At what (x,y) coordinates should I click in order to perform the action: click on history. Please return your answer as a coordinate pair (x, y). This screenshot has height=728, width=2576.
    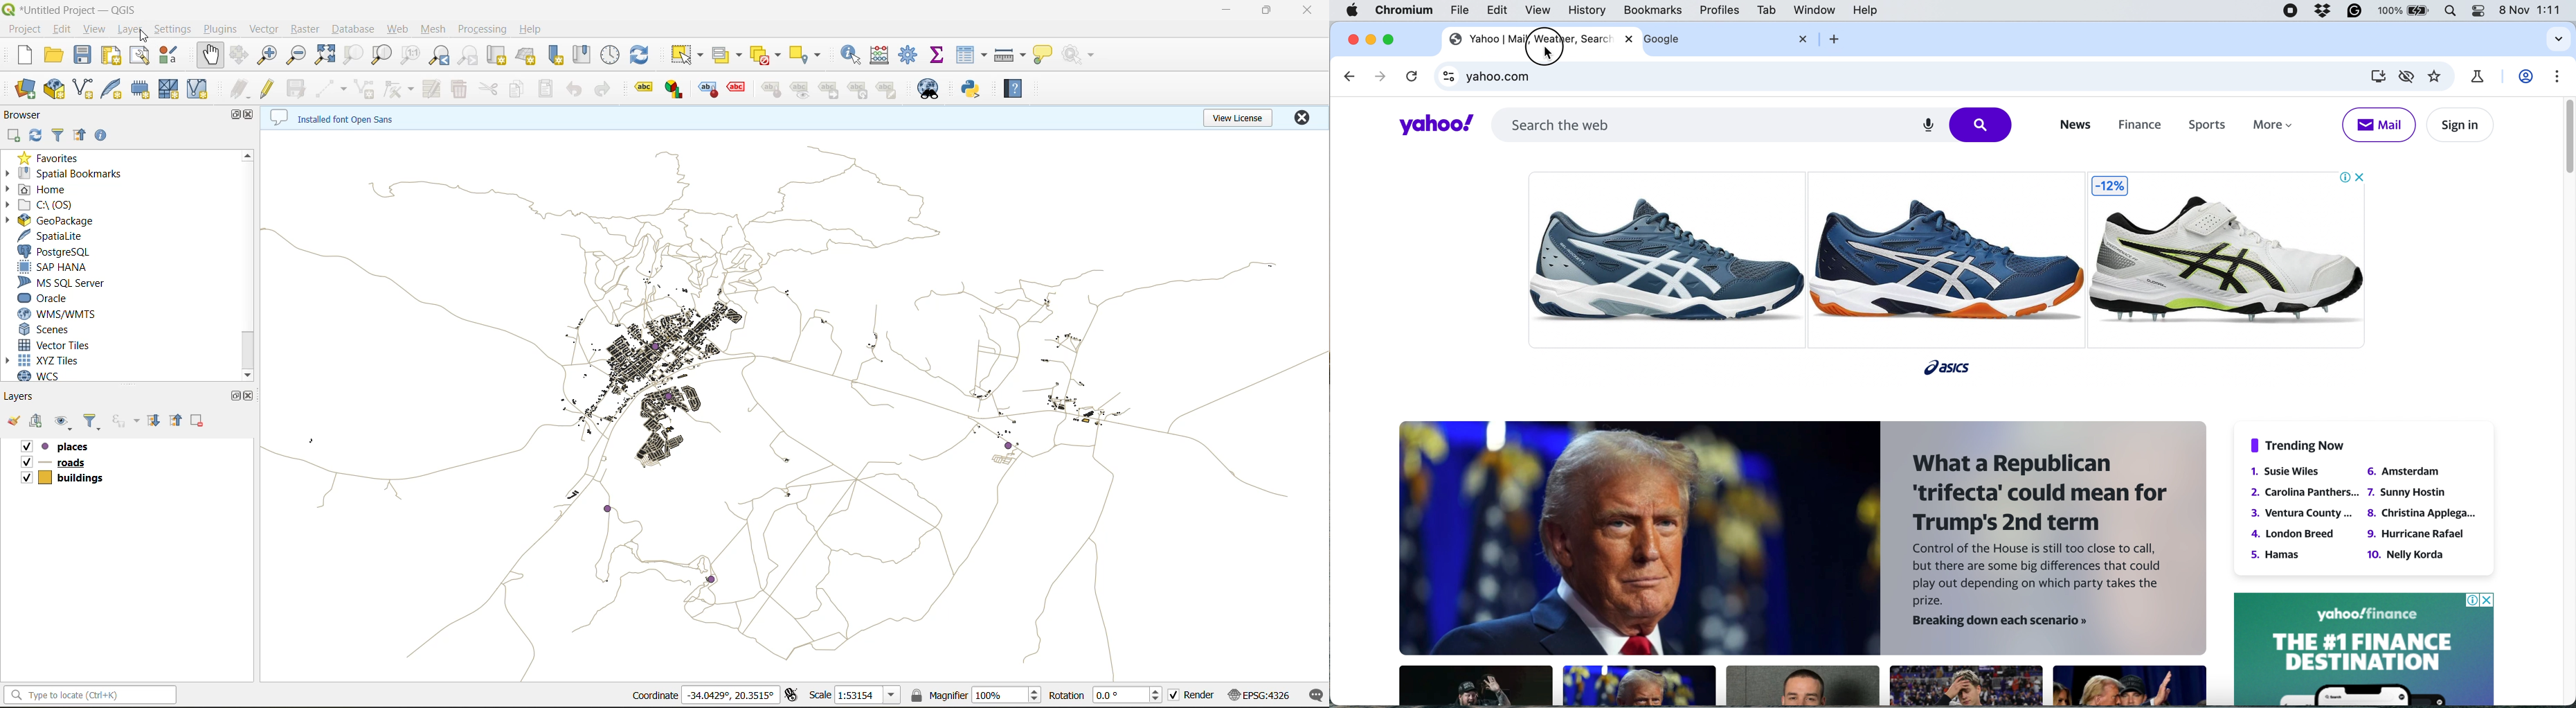
    Looking at the image, I should click on (1586, 10).